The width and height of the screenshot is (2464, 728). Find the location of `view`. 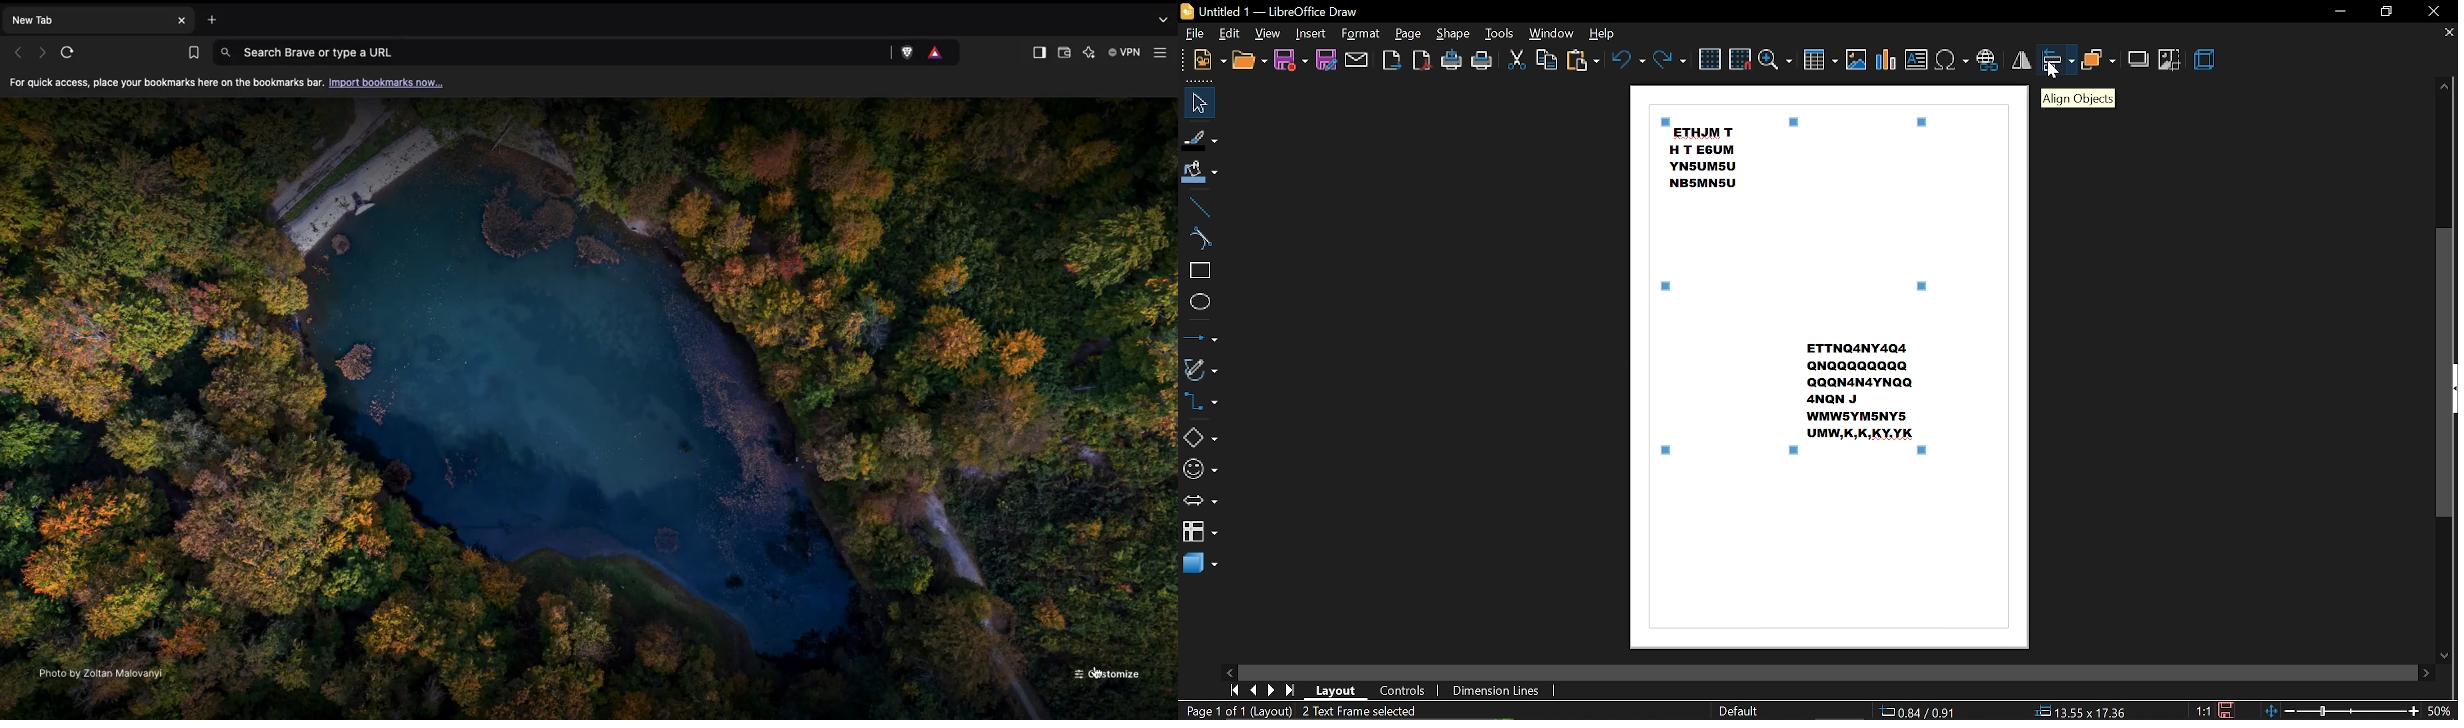

view is located at coordinates (1268, 34).